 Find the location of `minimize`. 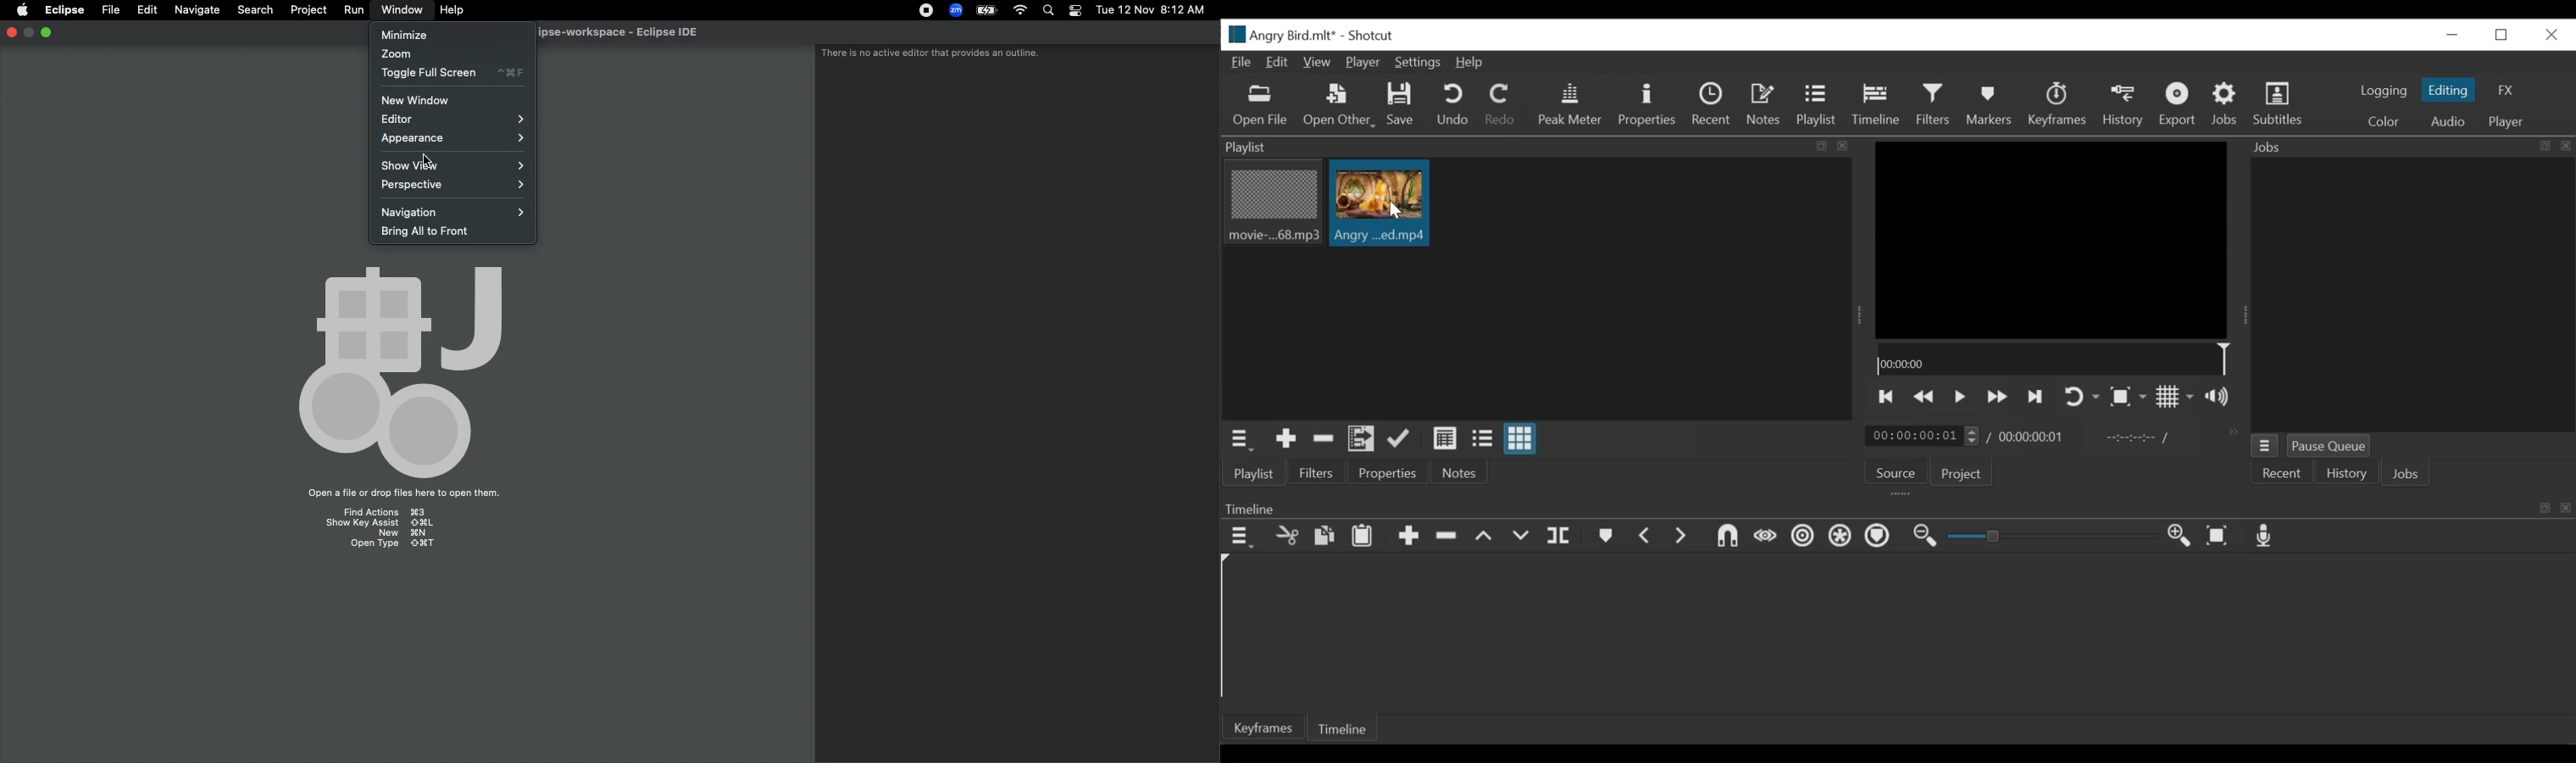

minimize is located at coordinates (2450, 35).